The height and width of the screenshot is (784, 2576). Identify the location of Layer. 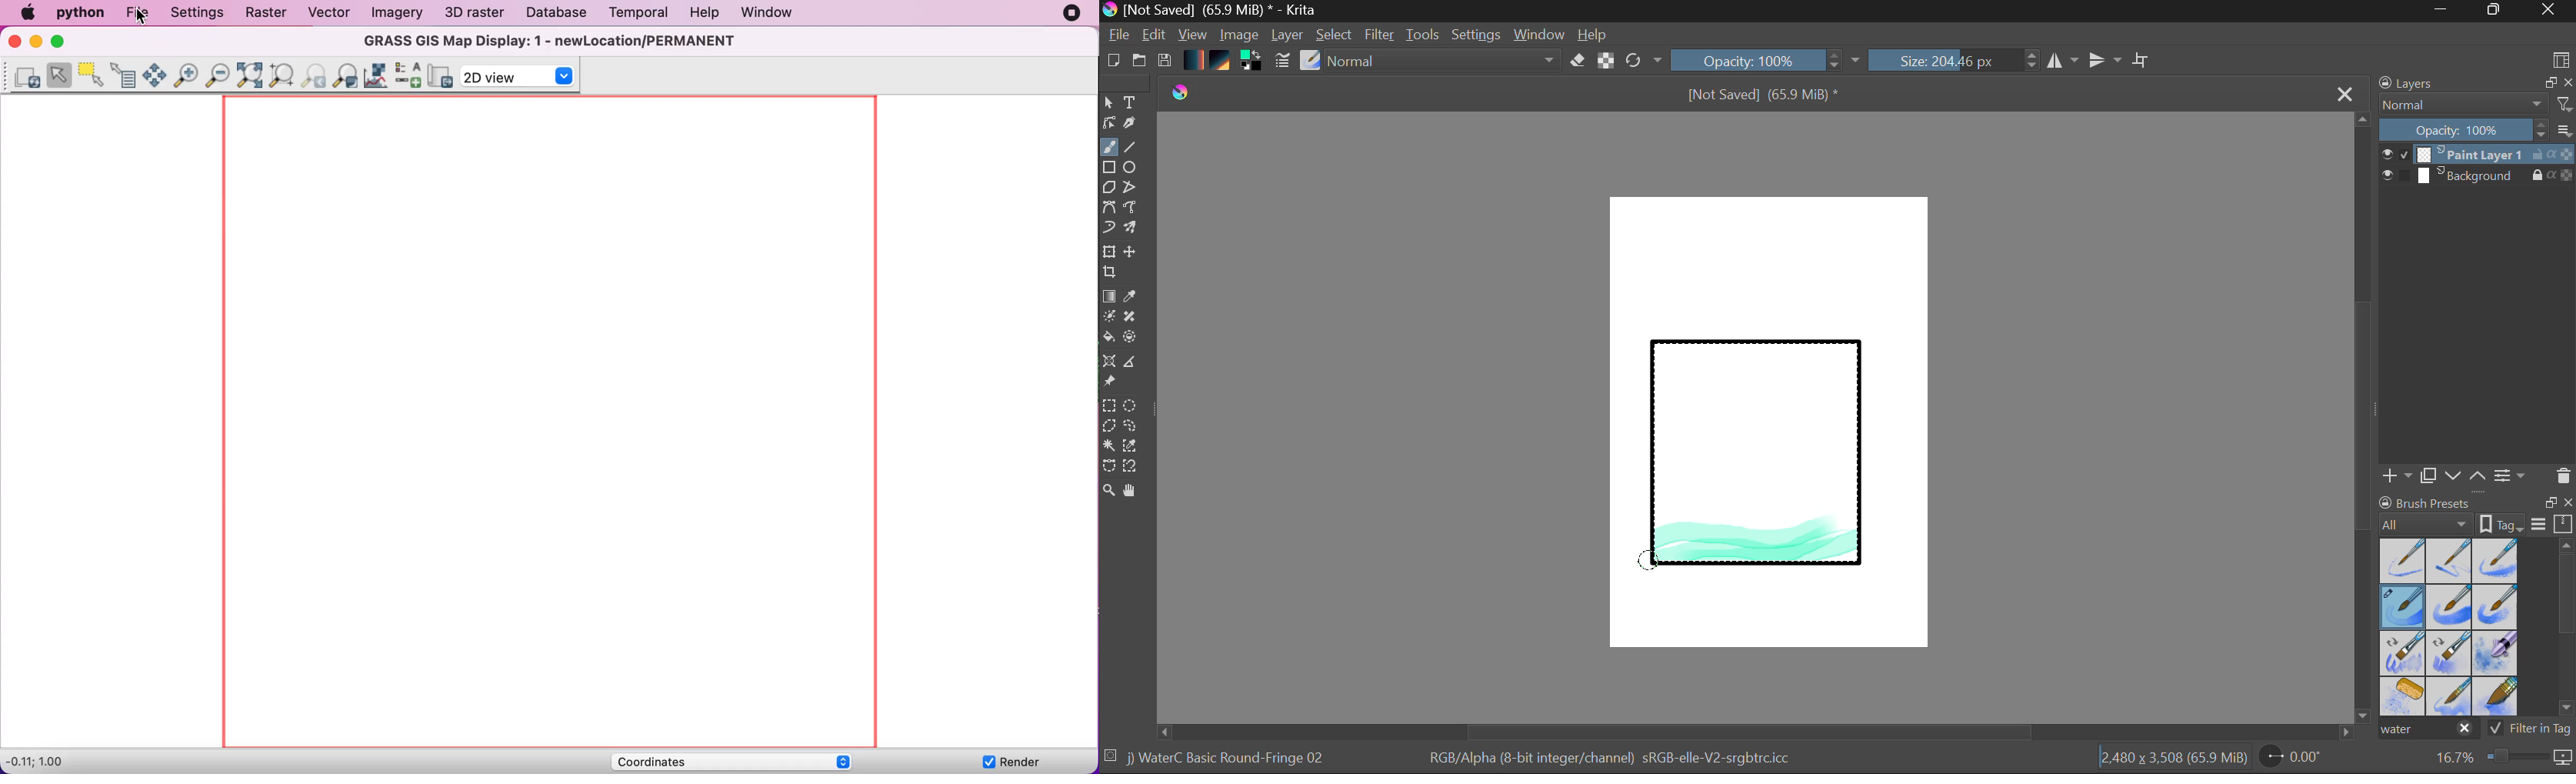
(1289, 35).